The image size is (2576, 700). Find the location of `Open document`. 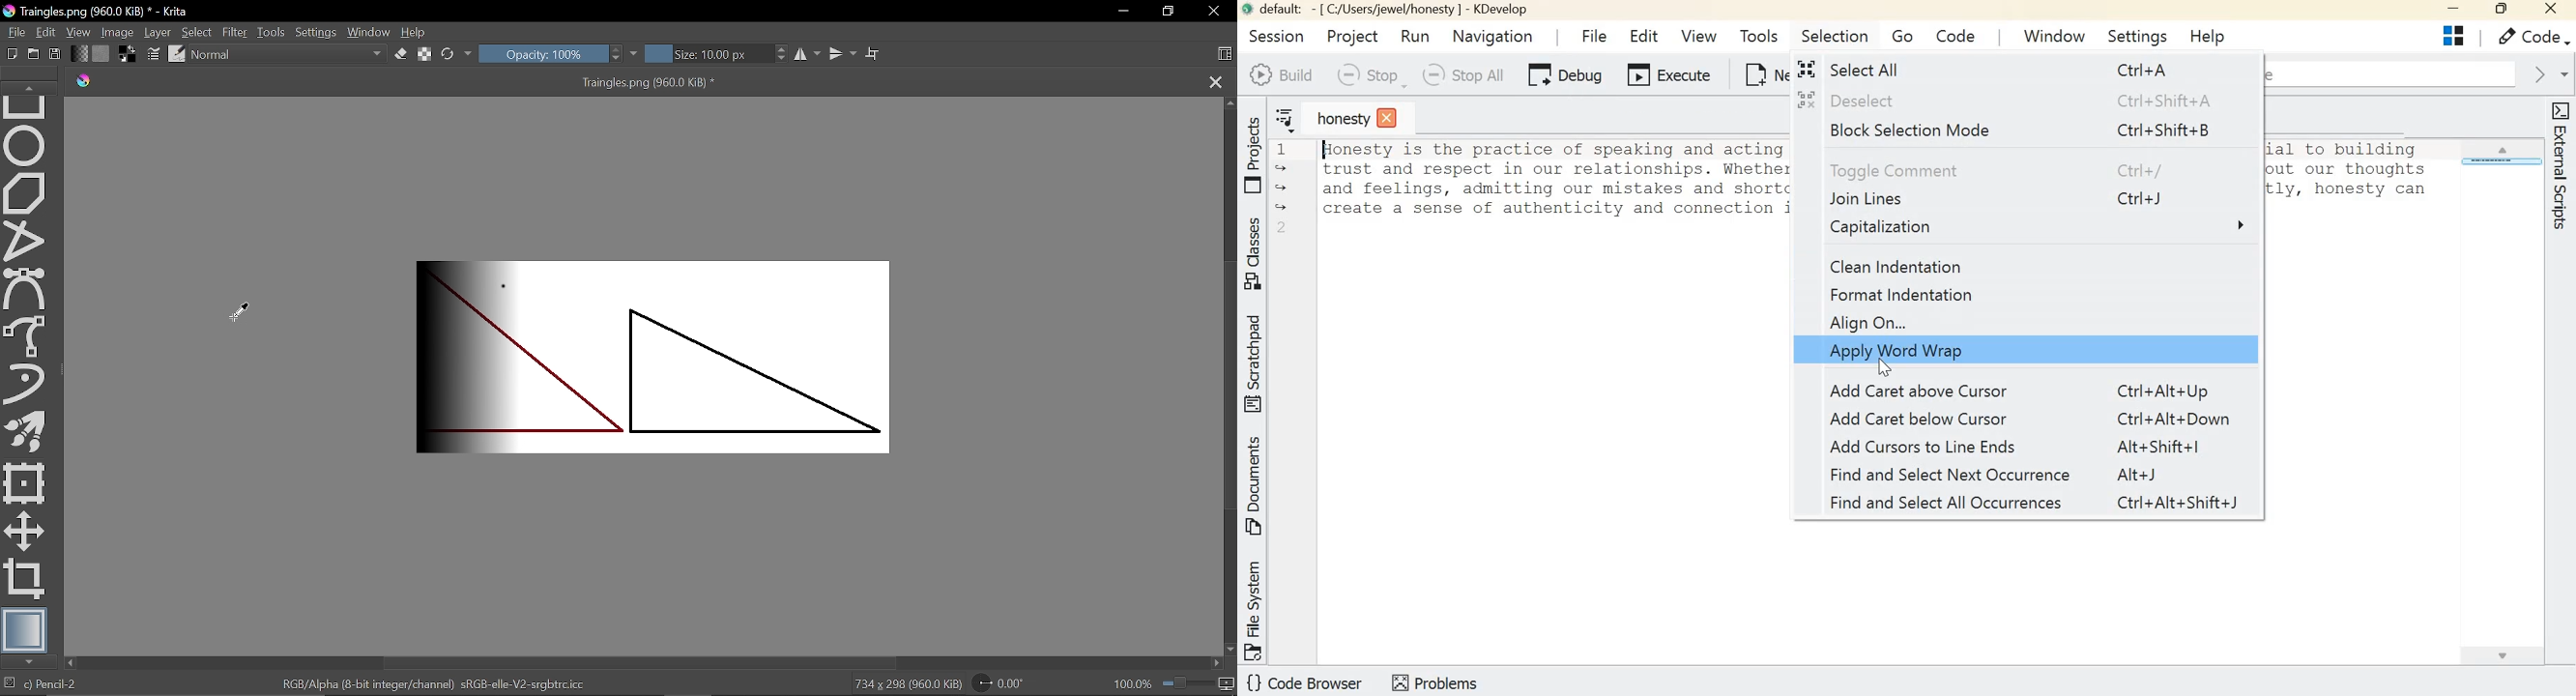

Open document is located at coordinates (36, 53).